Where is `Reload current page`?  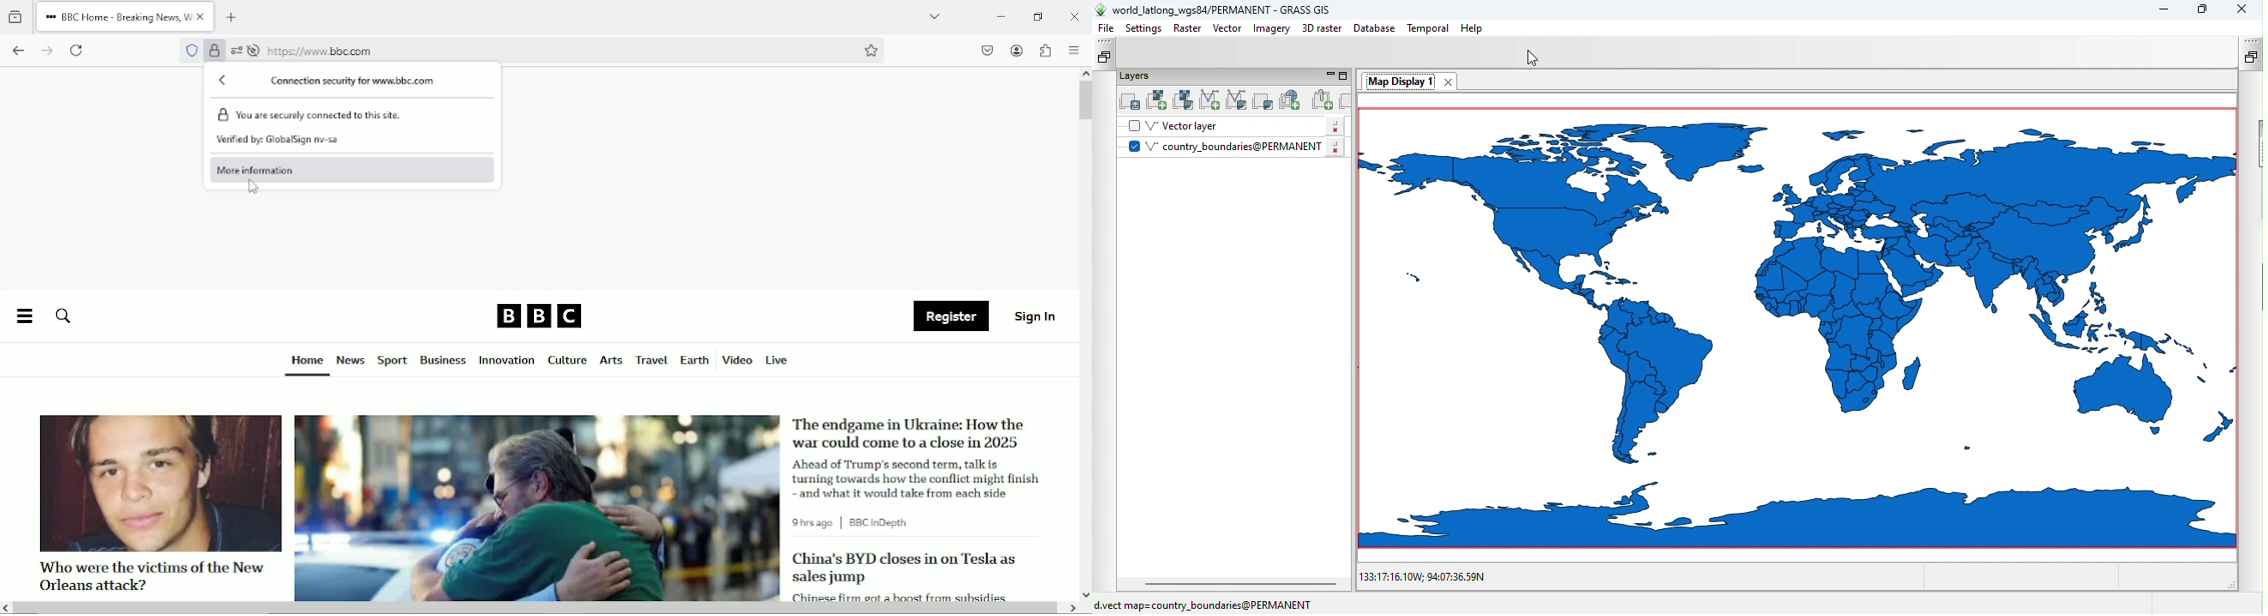 Reload current page is located at coordinates (79, 49).